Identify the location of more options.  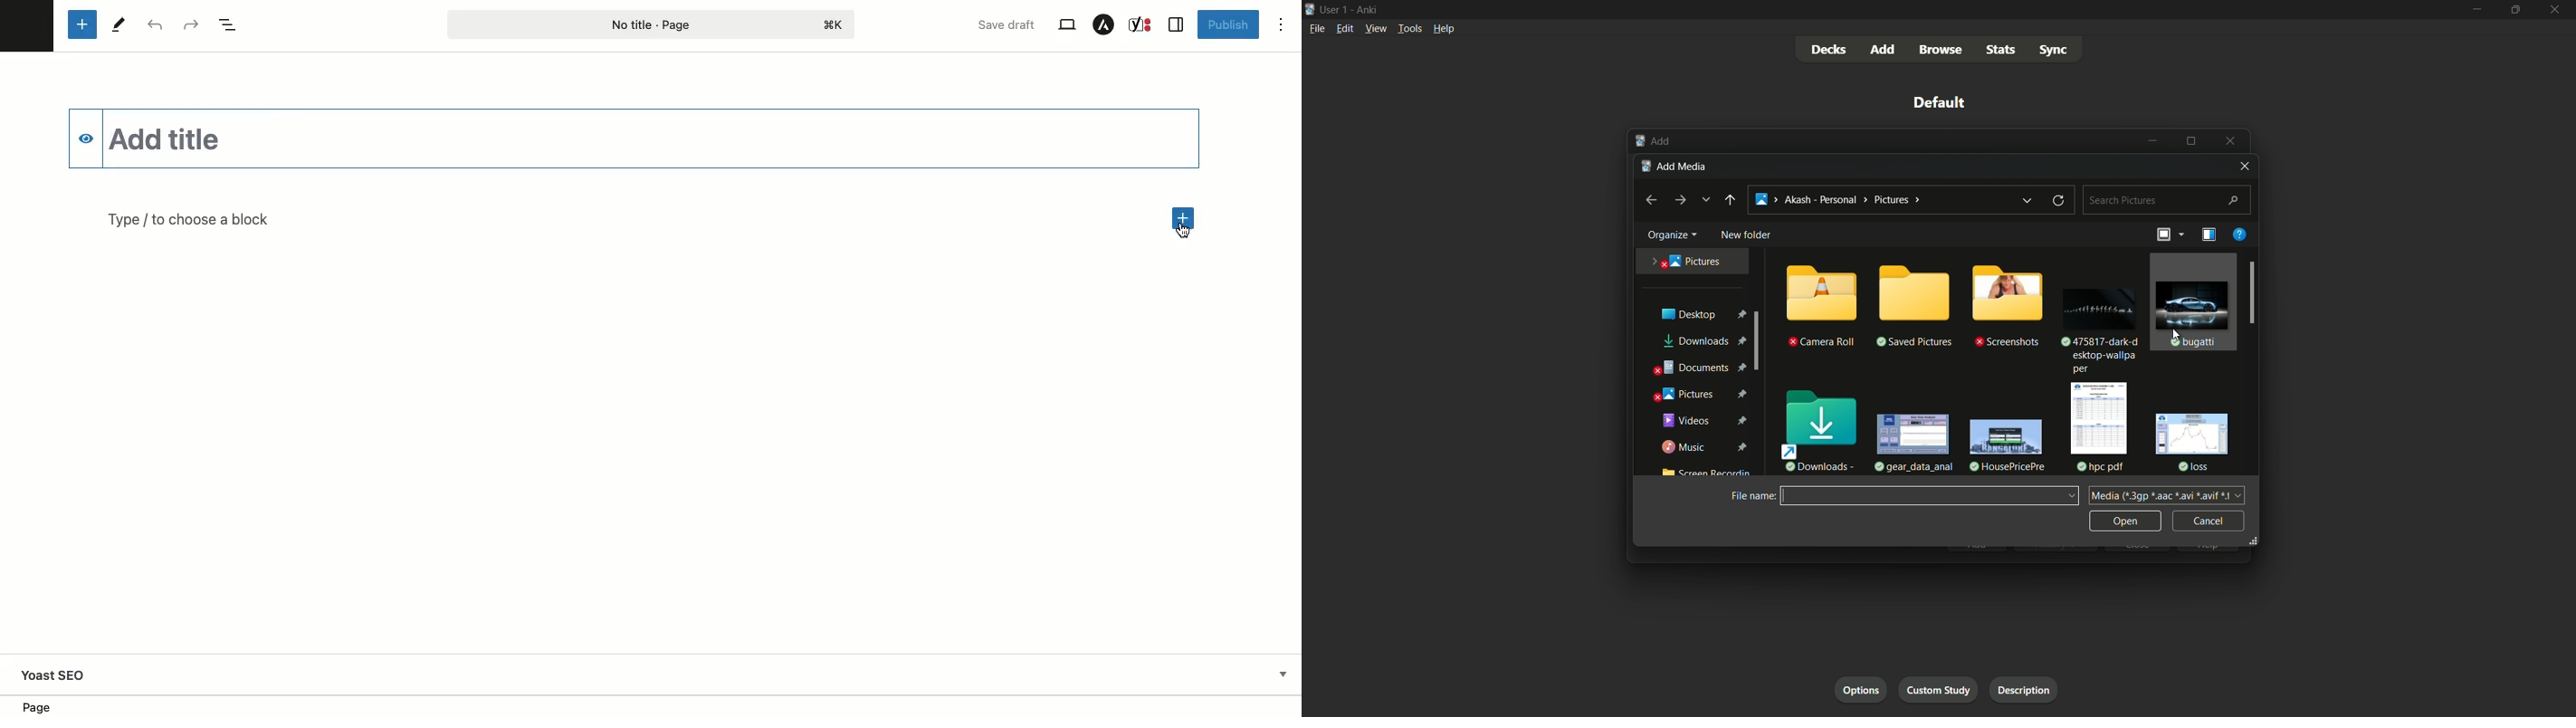
(2181, 234).